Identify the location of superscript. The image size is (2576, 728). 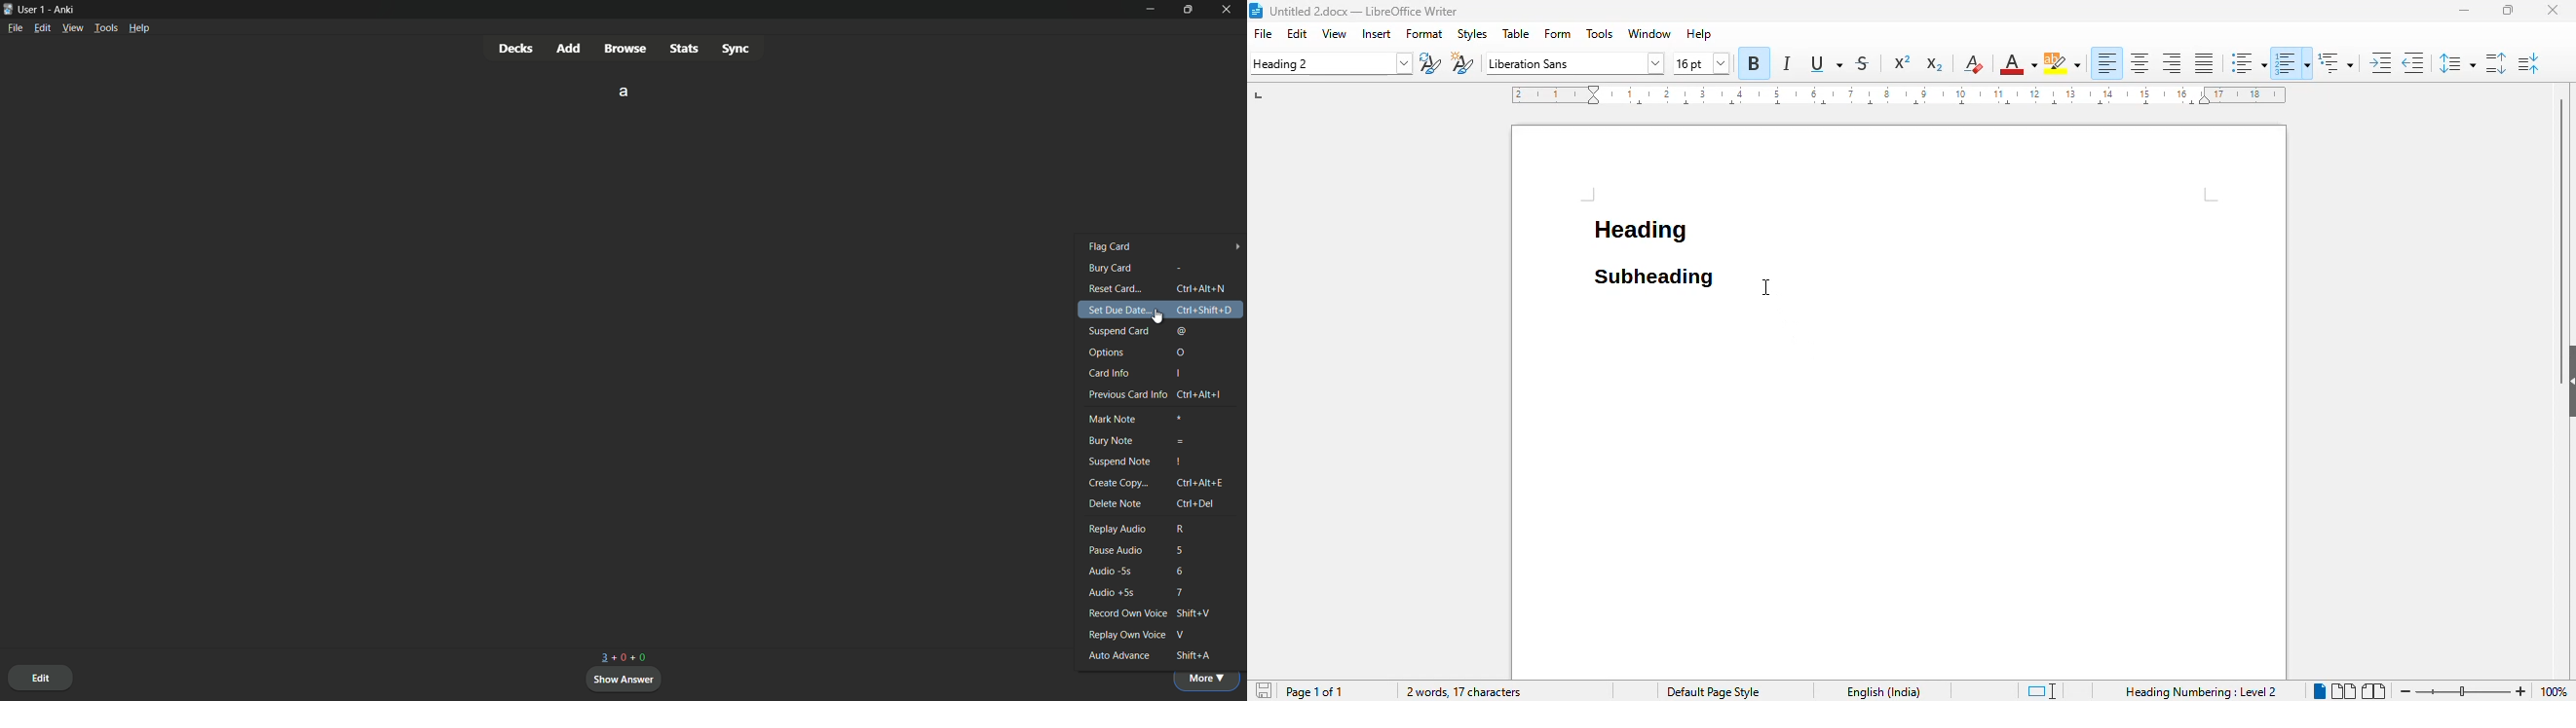
(1903, 62).